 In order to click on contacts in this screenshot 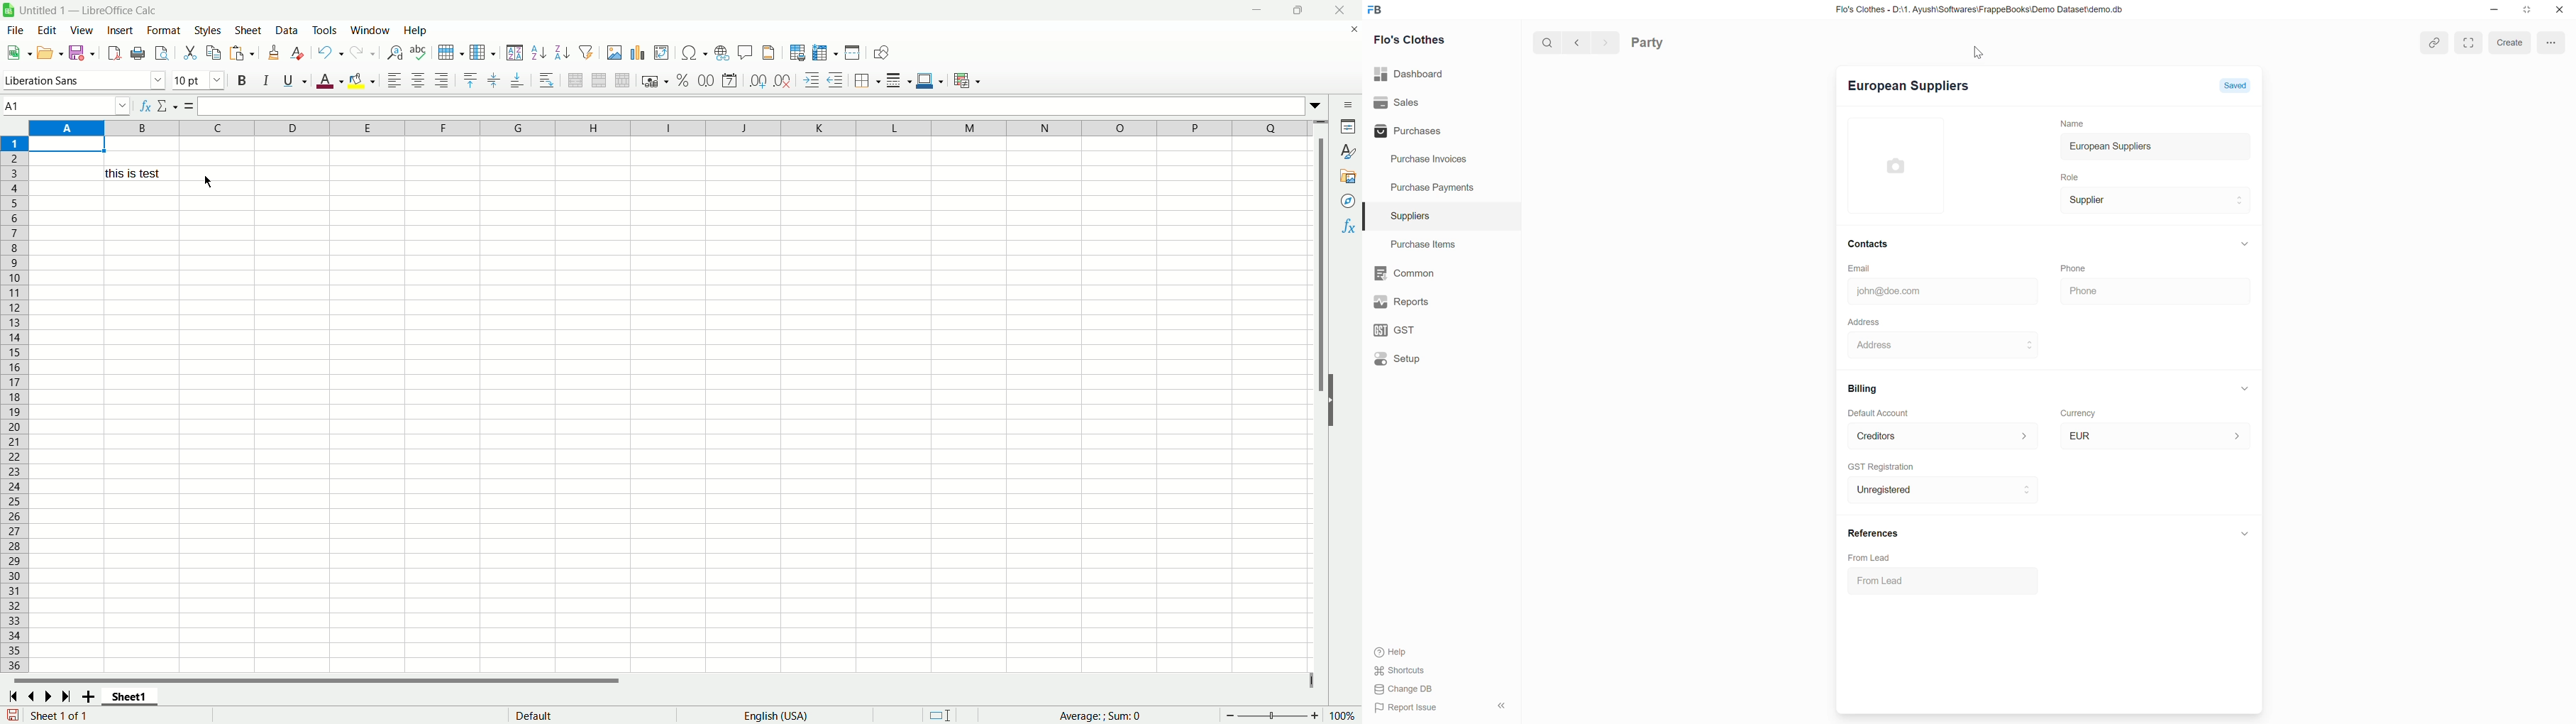, I will do `click(1868, 243)`.